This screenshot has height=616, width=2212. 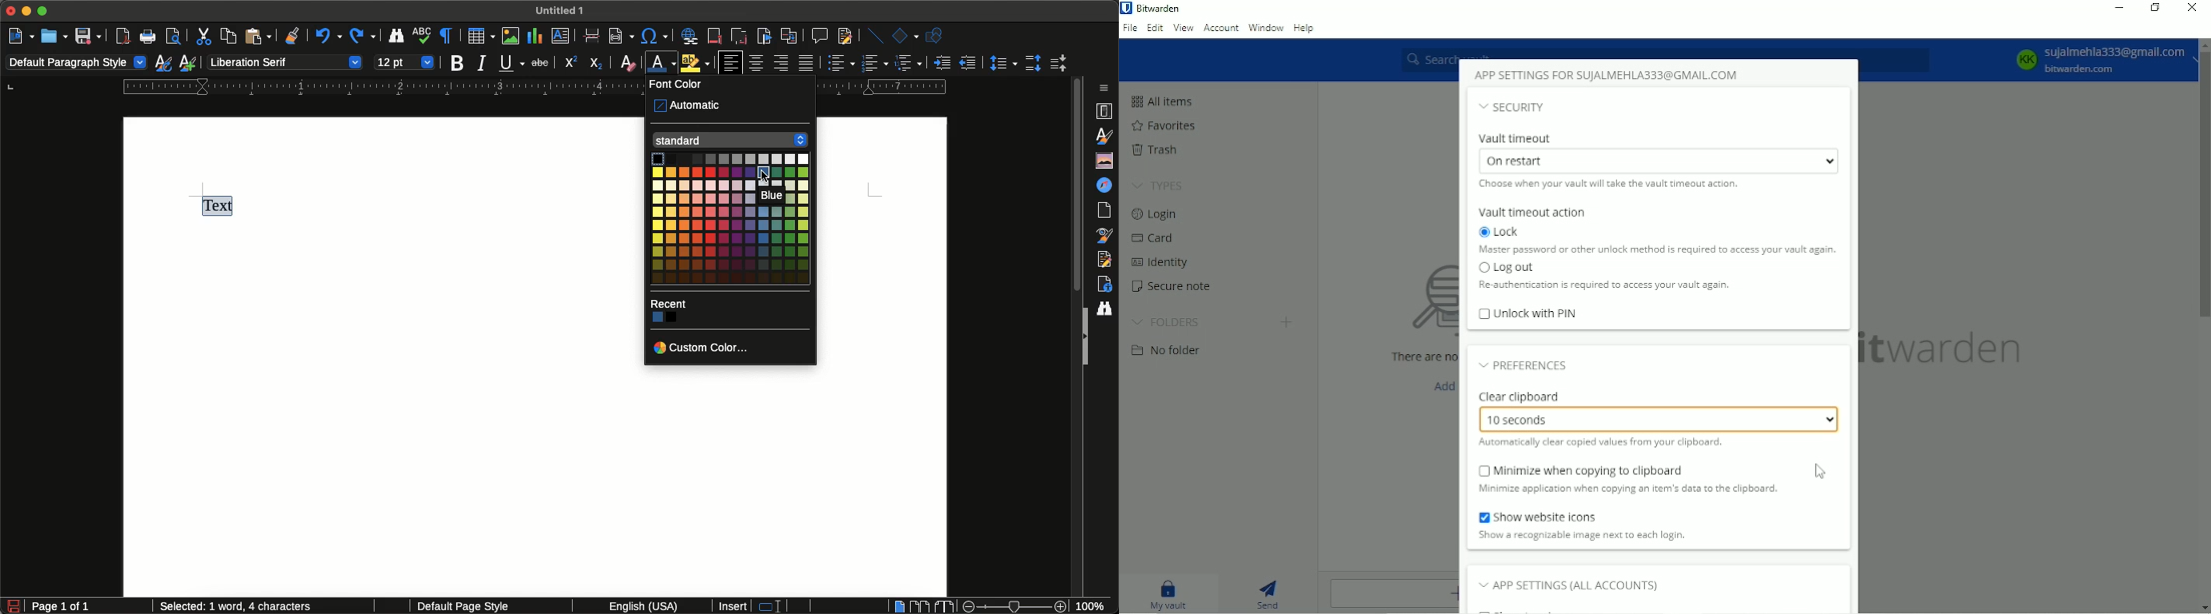 What do you see at coordinates (967, 62) in the screenshot?
I see `Decrease` at bounding box center [967, 62].